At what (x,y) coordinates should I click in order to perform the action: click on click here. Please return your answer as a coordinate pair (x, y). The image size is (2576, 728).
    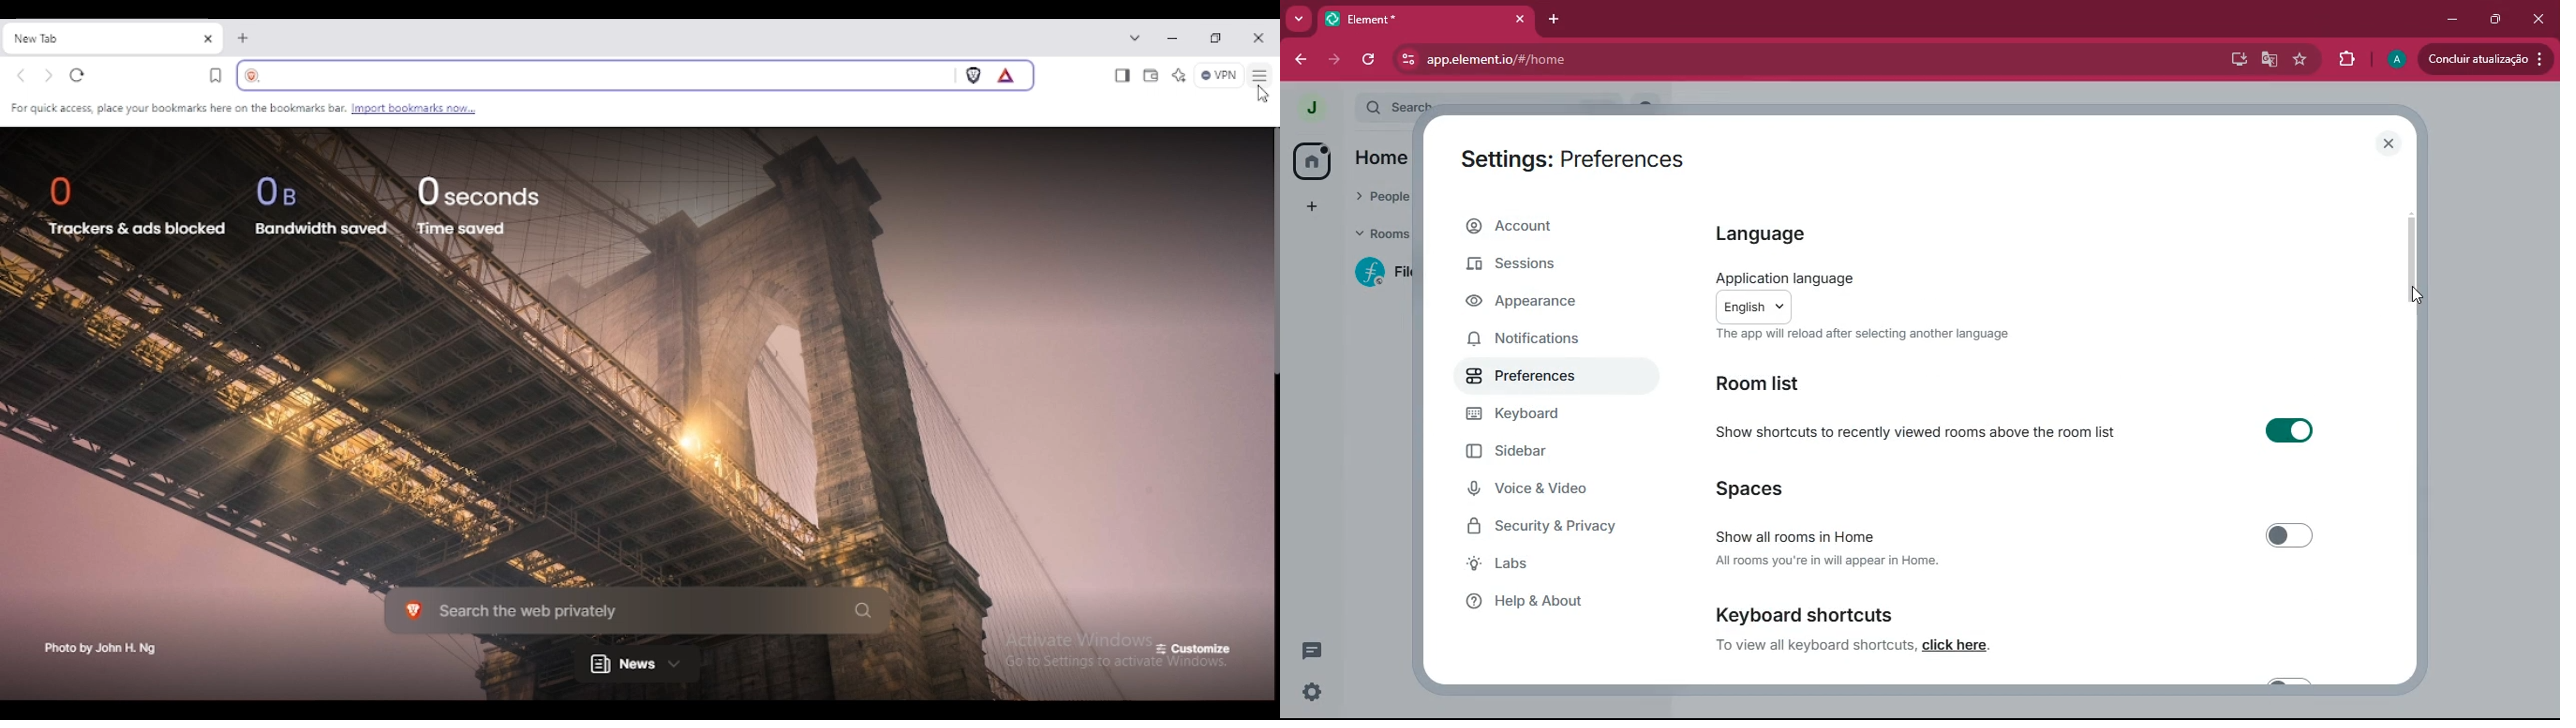
    Looking at the image, I should click on (1957, 649).